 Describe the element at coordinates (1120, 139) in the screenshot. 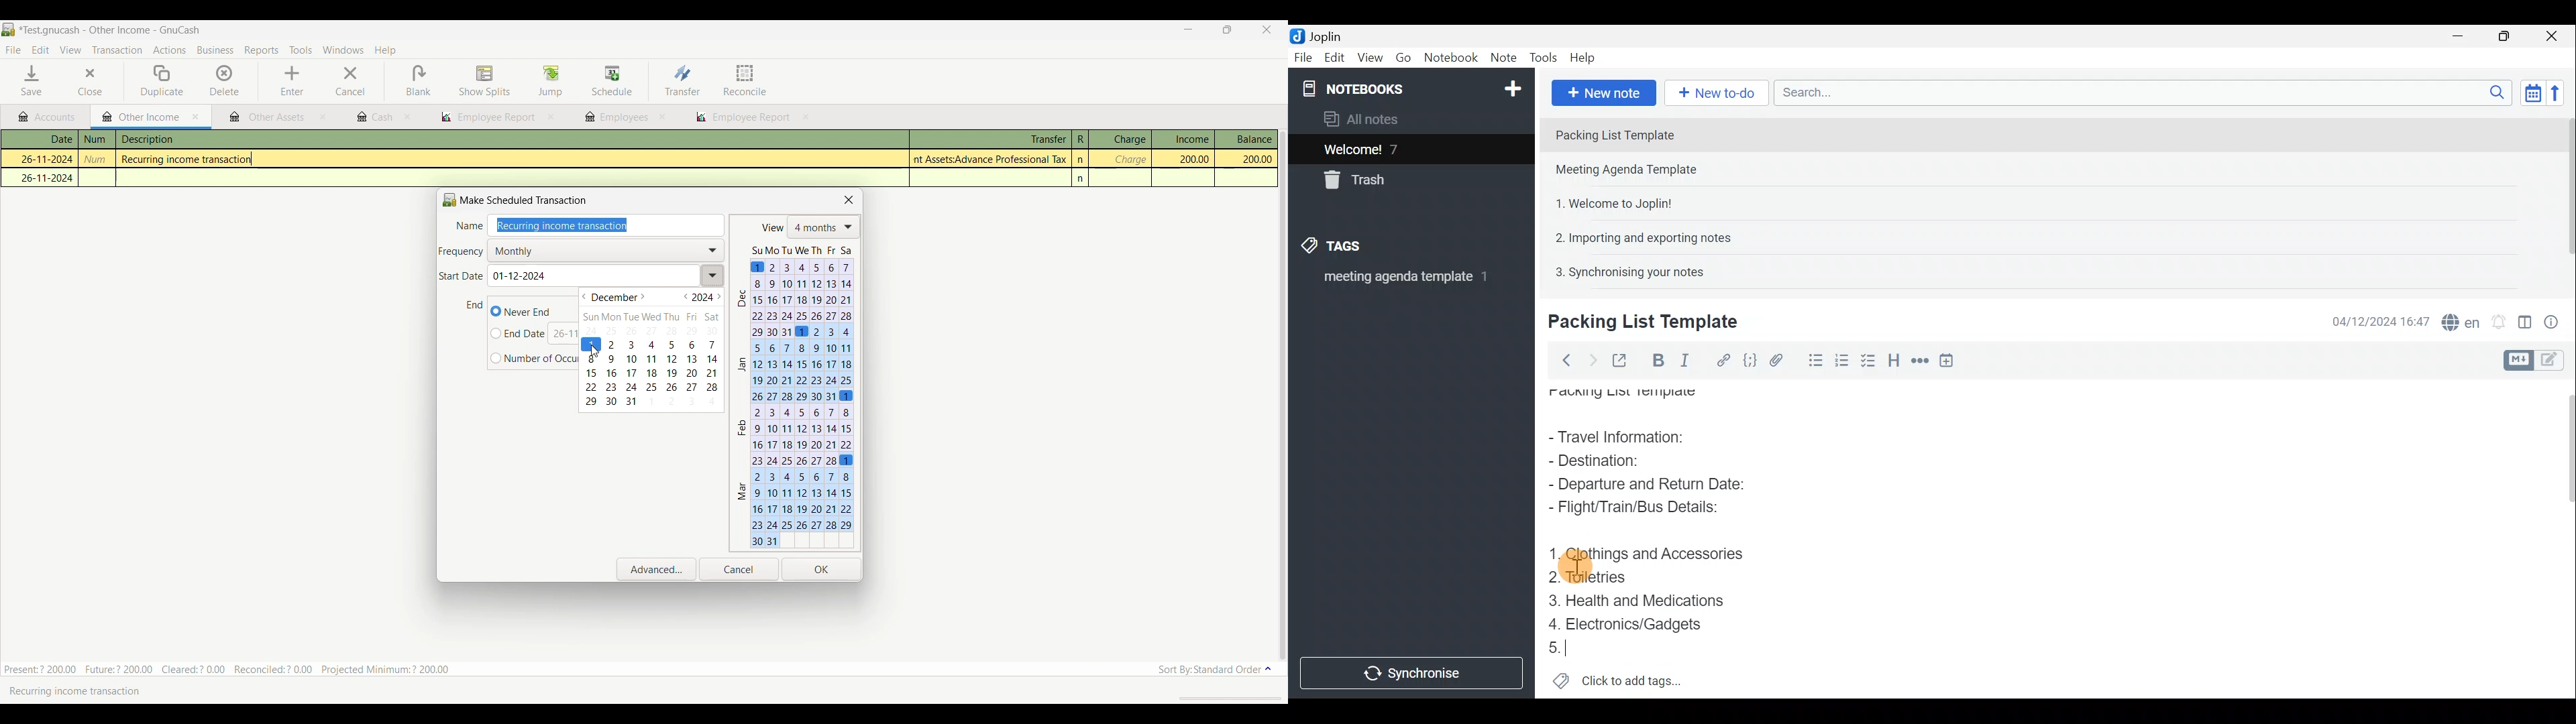

I see `Charge column` at that location.